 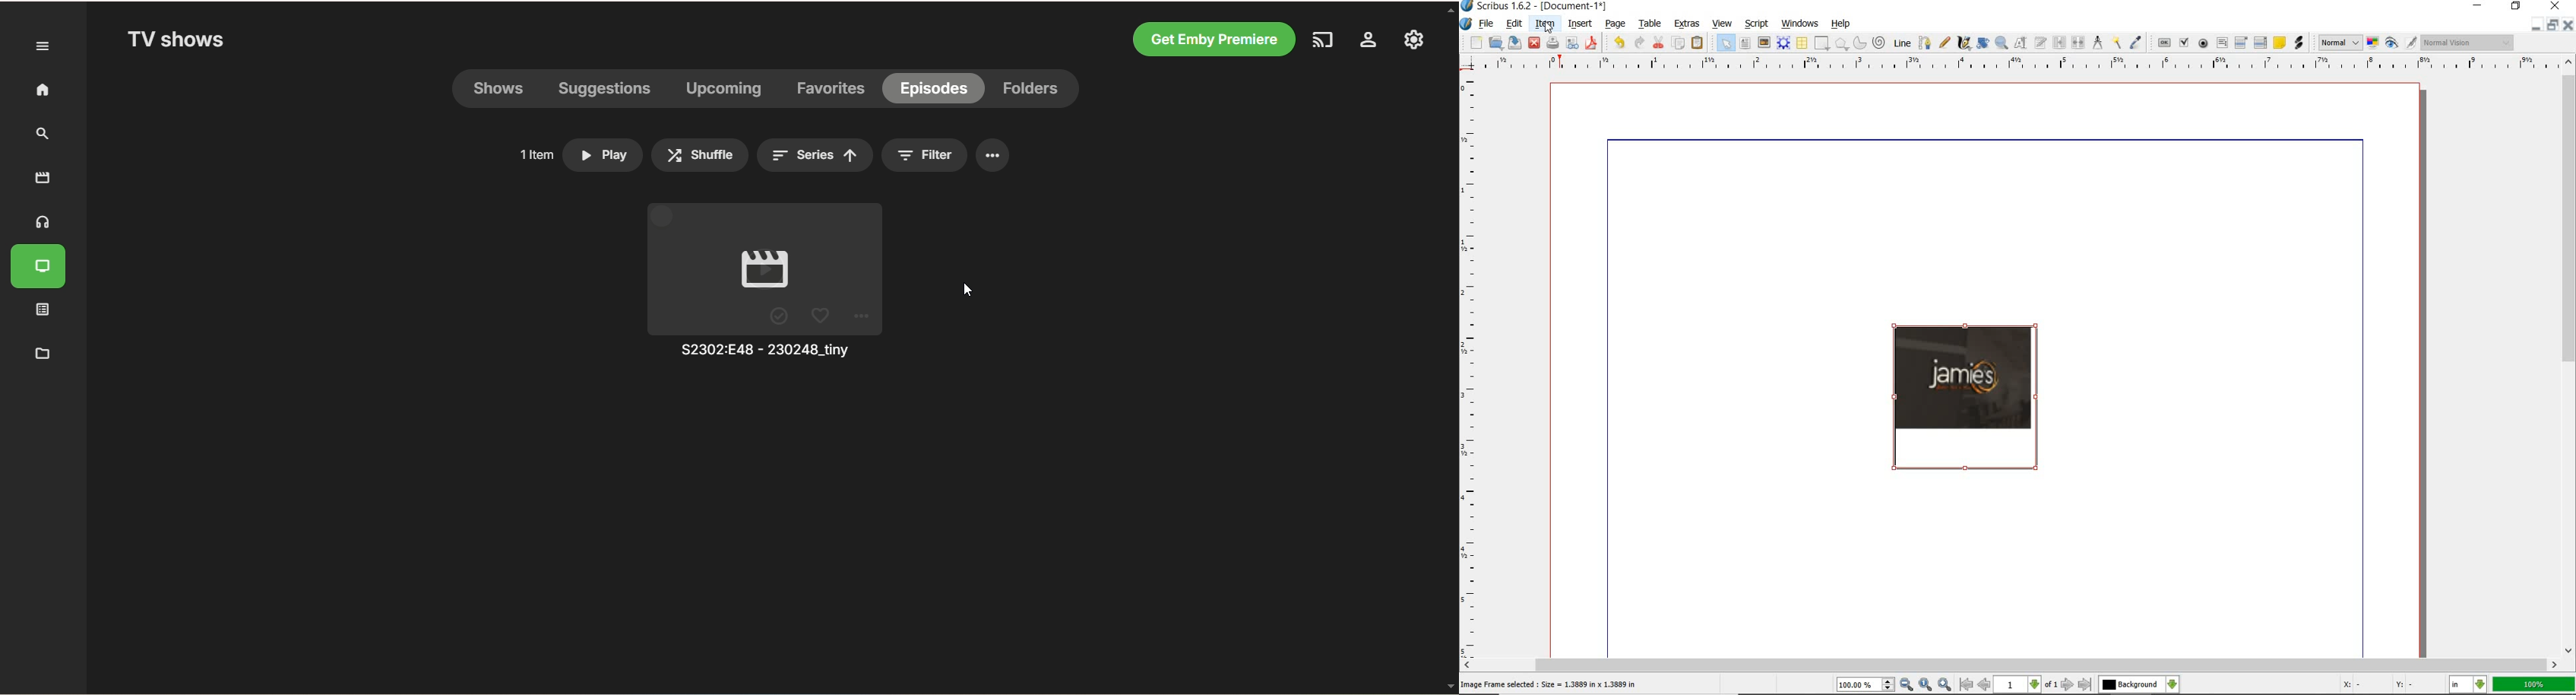 What do you see at coordinates (2138, 42) in the screenshot?
I see `eye dropper` at bounding box center [2138, 42].